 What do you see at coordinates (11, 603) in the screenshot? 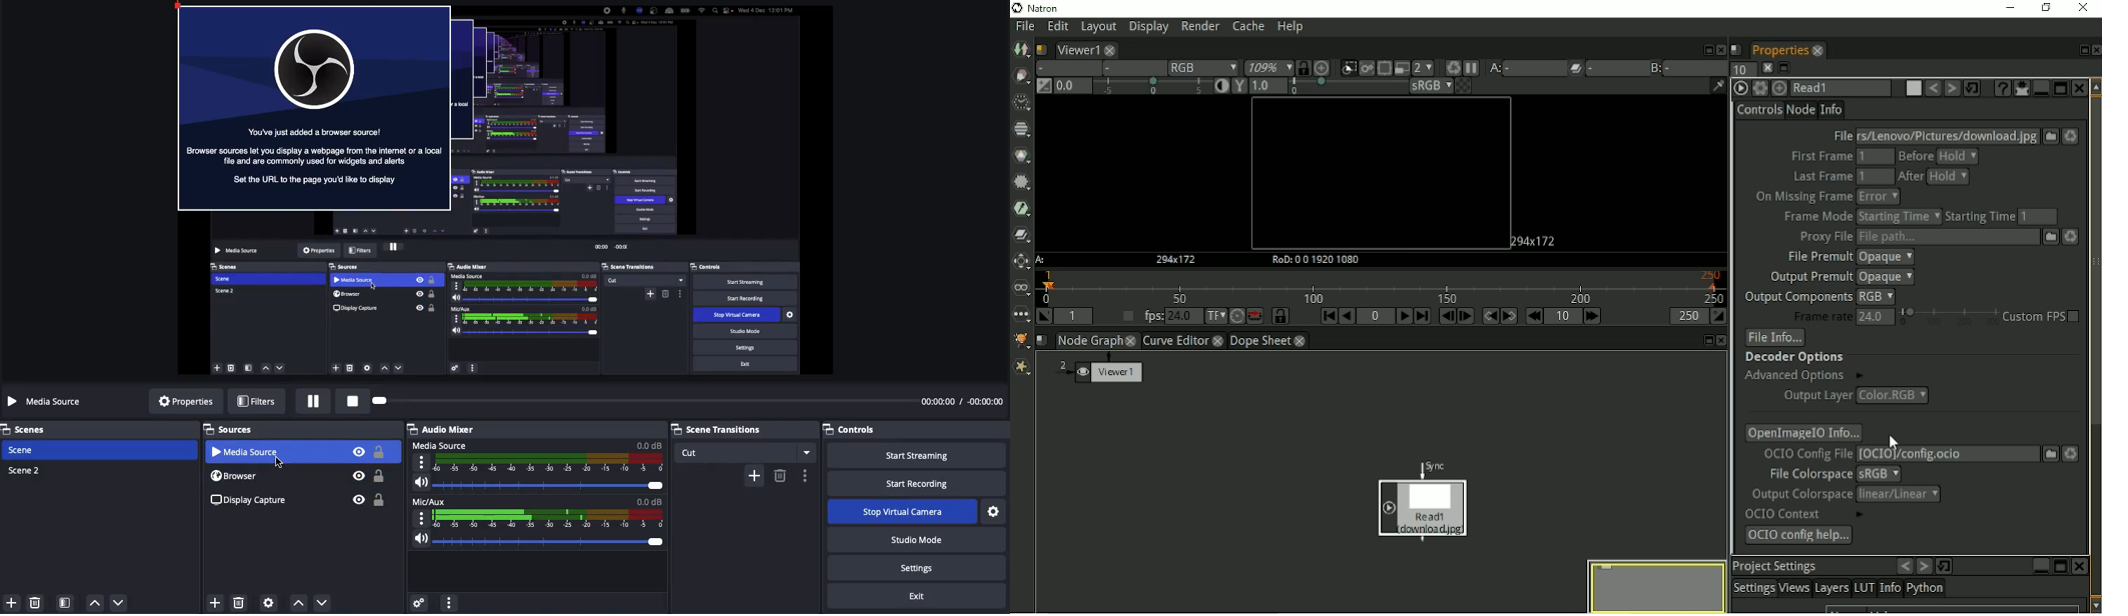
I see `Add` at bounding box center [11, 603].